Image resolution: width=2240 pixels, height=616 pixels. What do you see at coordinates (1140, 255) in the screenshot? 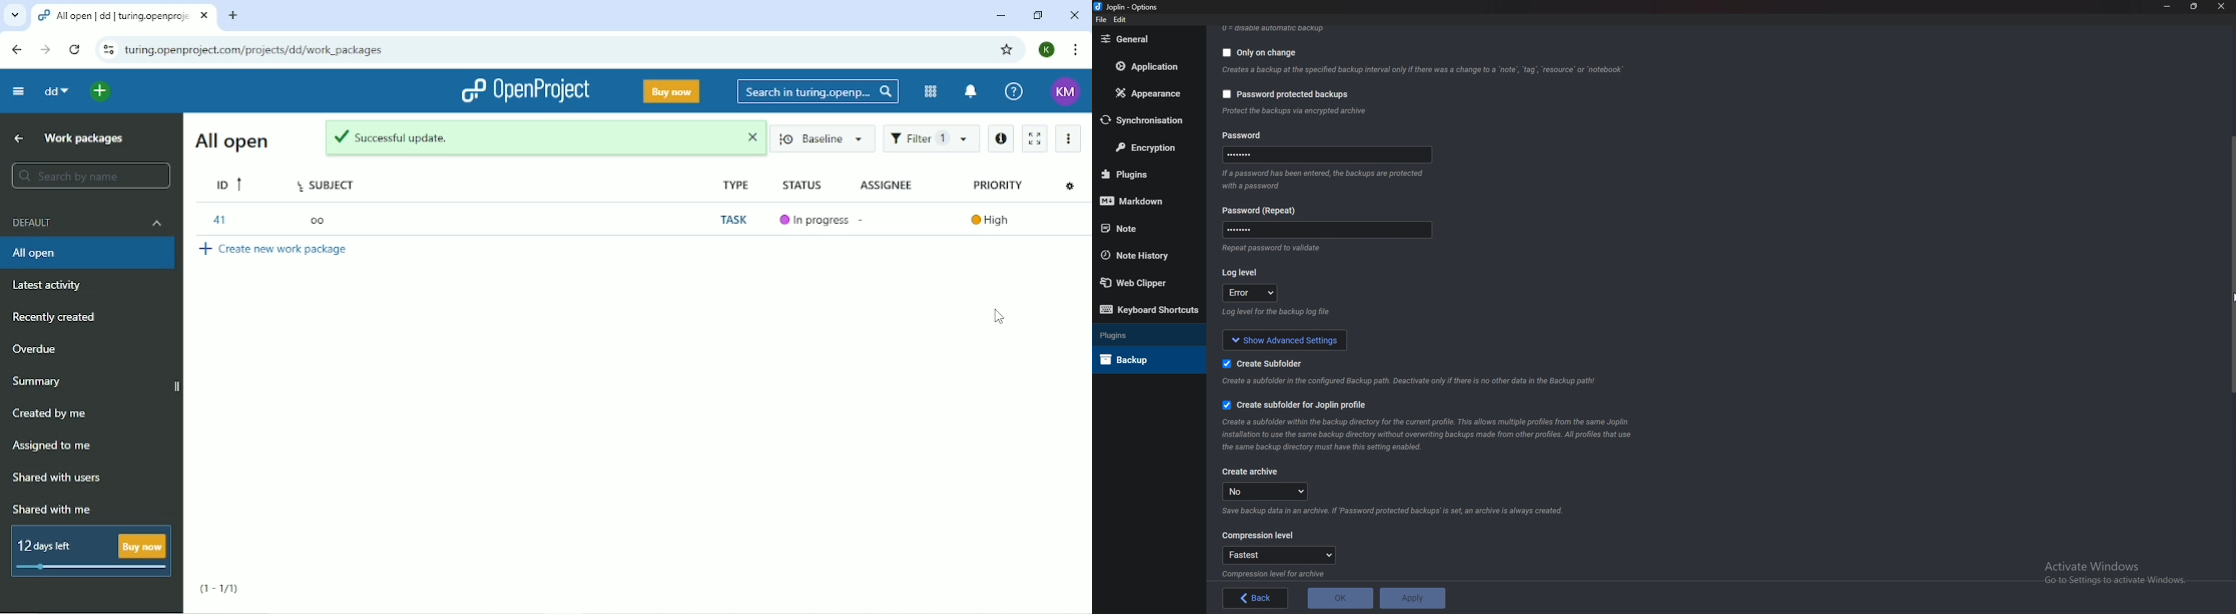
I see `Note history` at bounding box center [1140, 255].